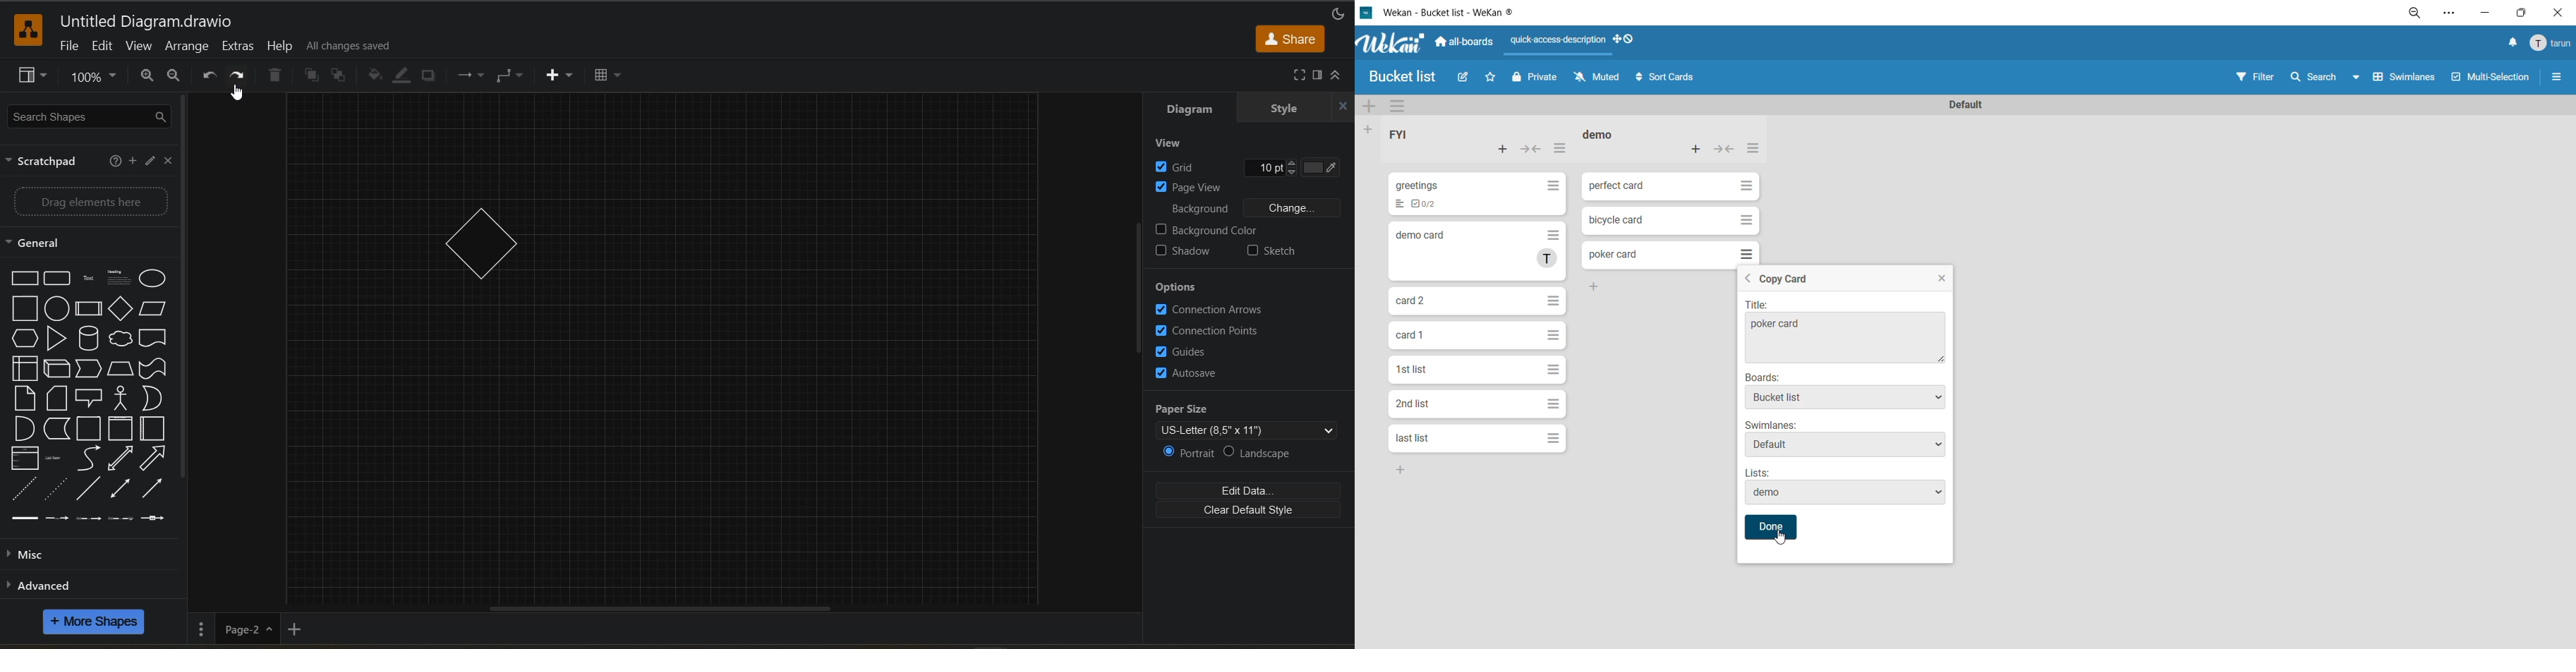 Image resolution: width=2576 pixels, height=672 pixels. Describe the element at coordinates (121, 399) in the screenshot. I see `actor` at that location.